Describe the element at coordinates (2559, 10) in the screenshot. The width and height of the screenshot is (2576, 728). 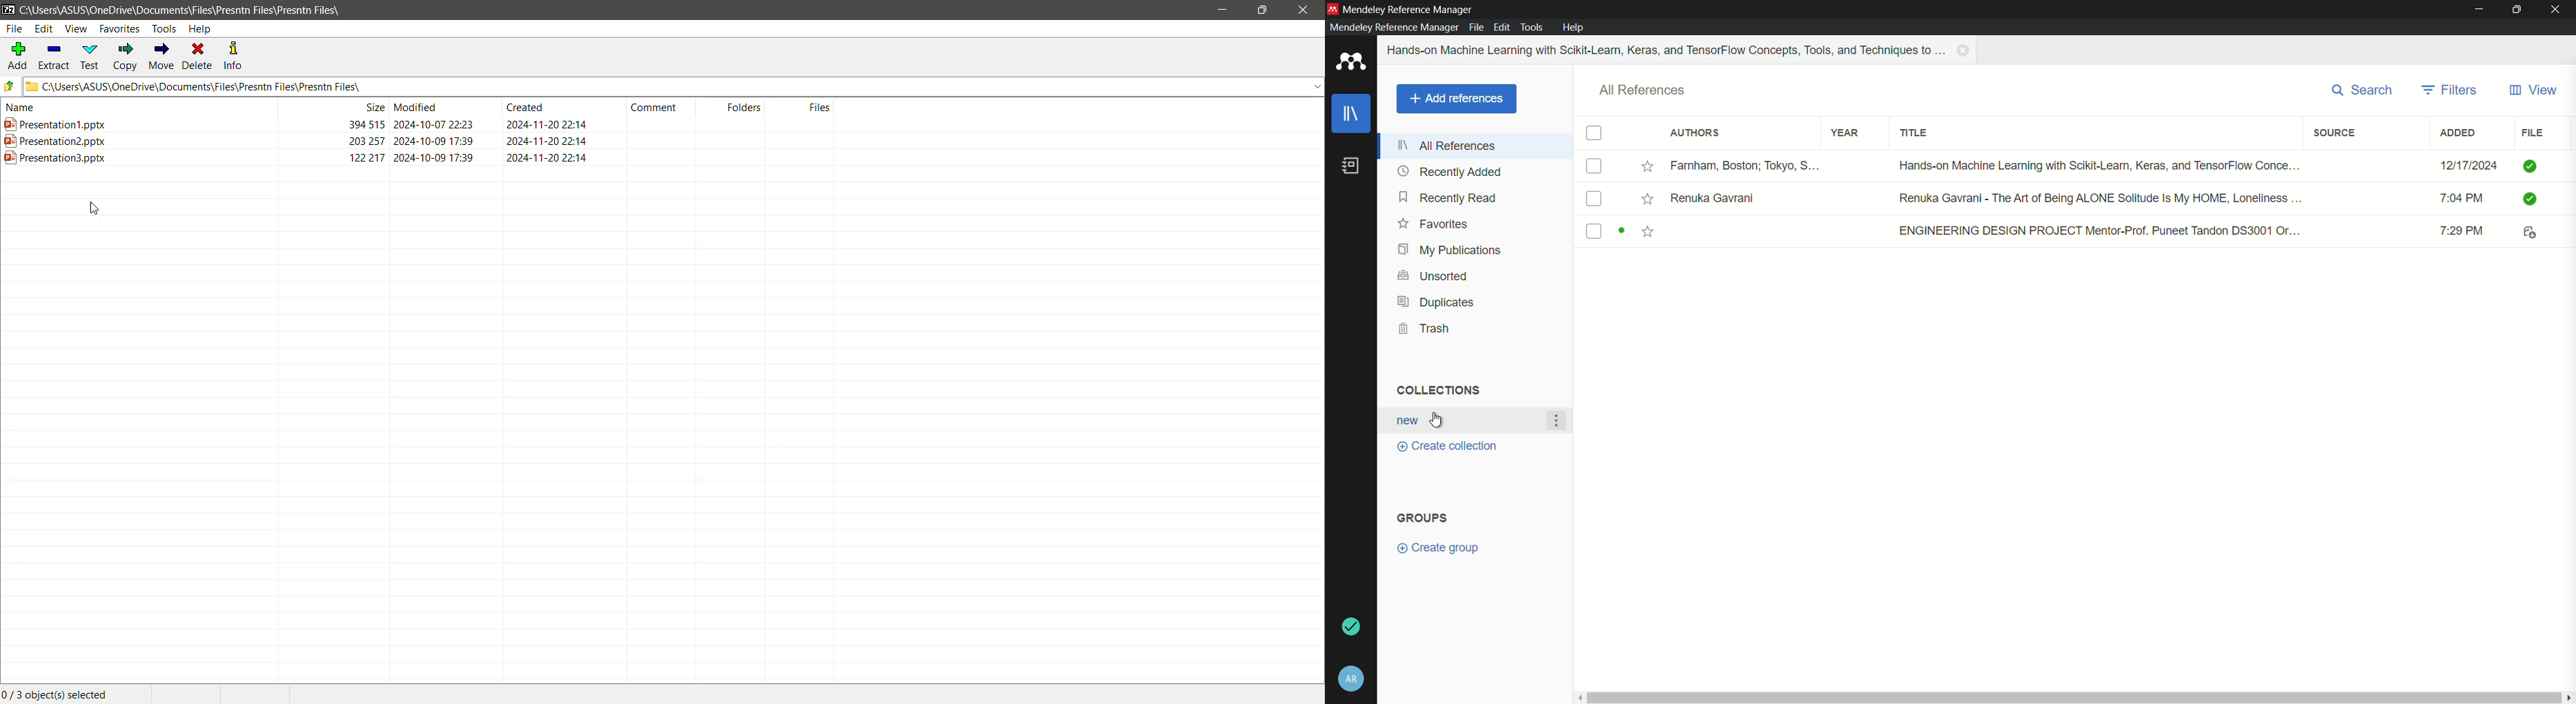
I see `close` at that location.